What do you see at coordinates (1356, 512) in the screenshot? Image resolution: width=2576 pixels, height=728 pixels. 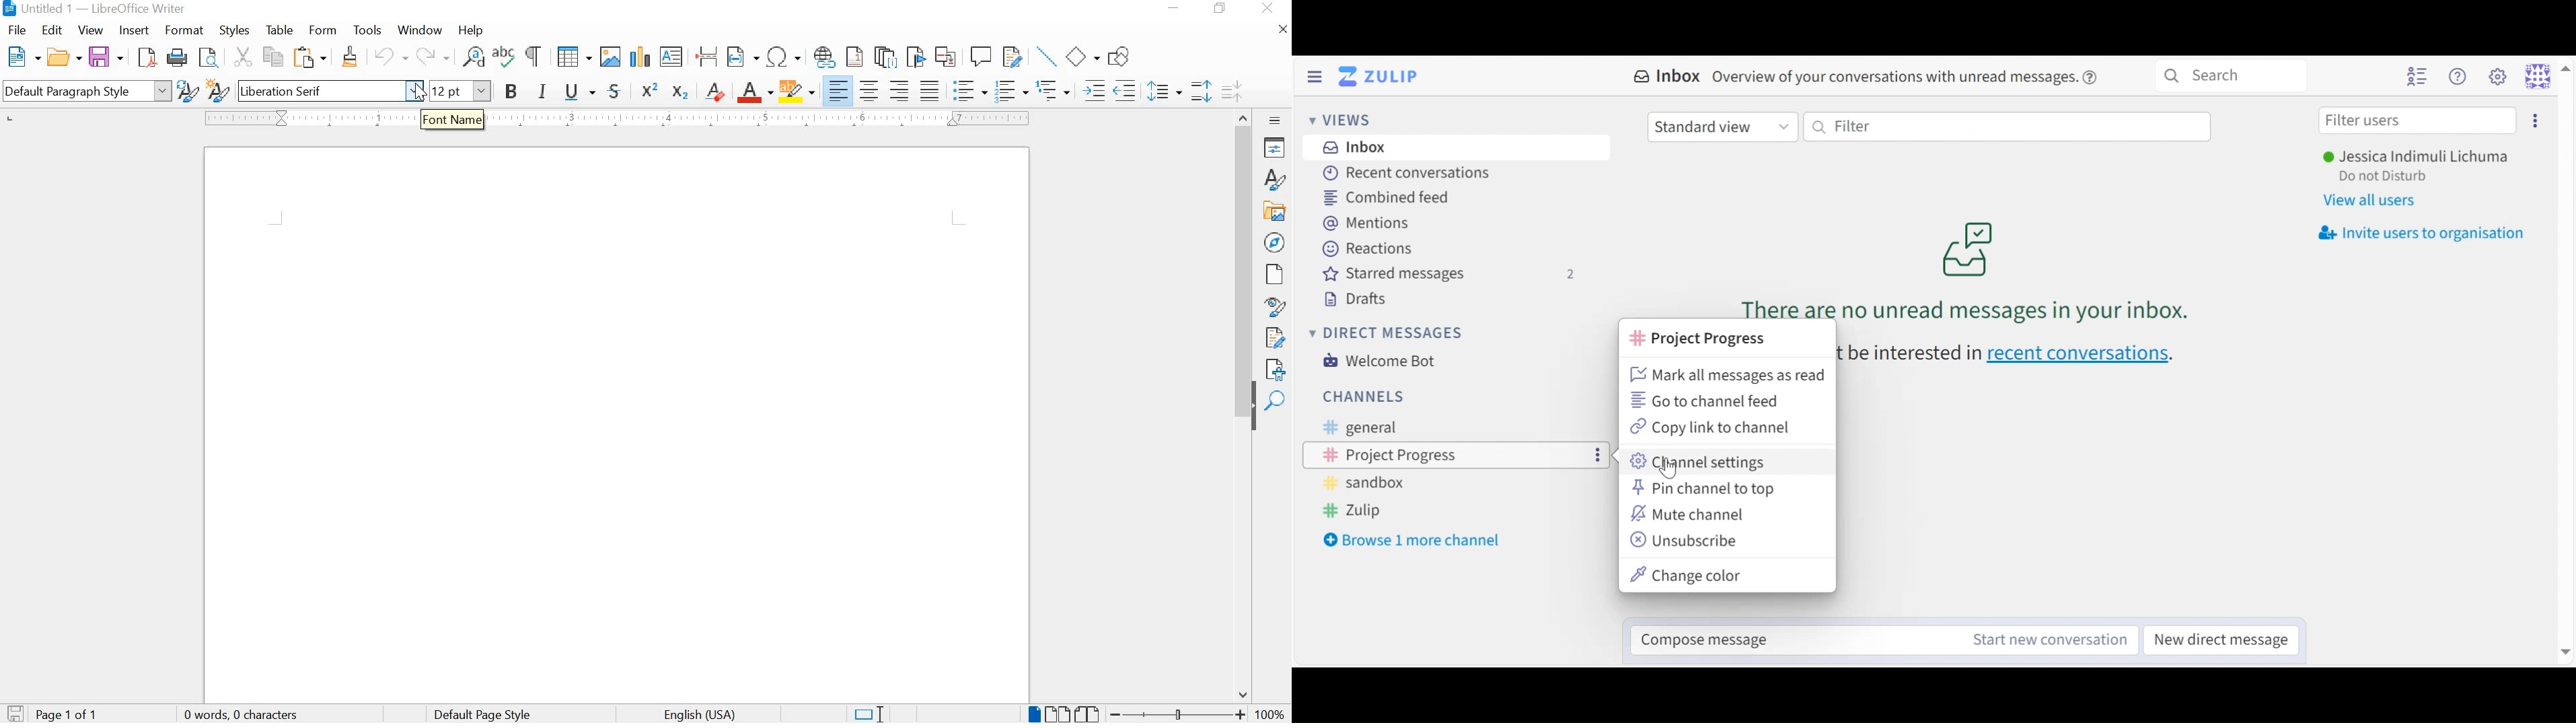 I see `# Zulip` at bounding box center [1356, 512].